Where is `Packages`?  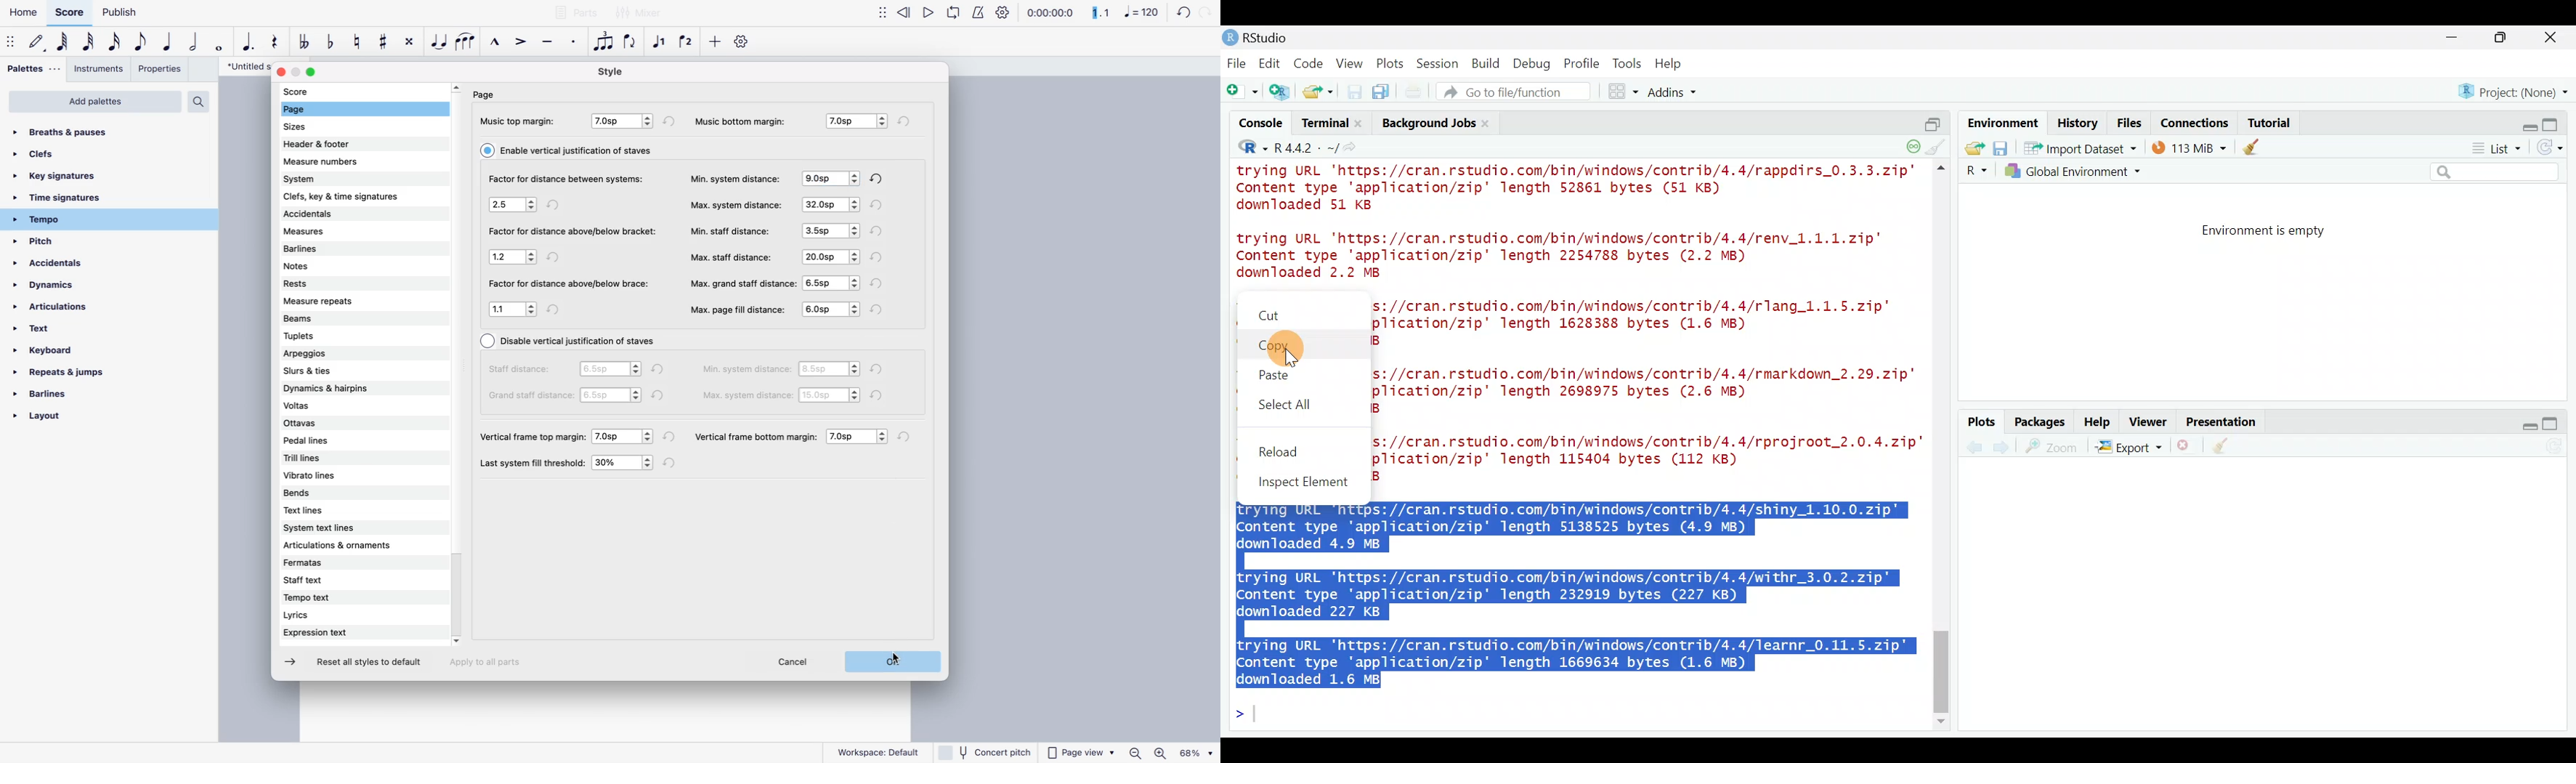 Packages is located at coordinates (2039, 421).